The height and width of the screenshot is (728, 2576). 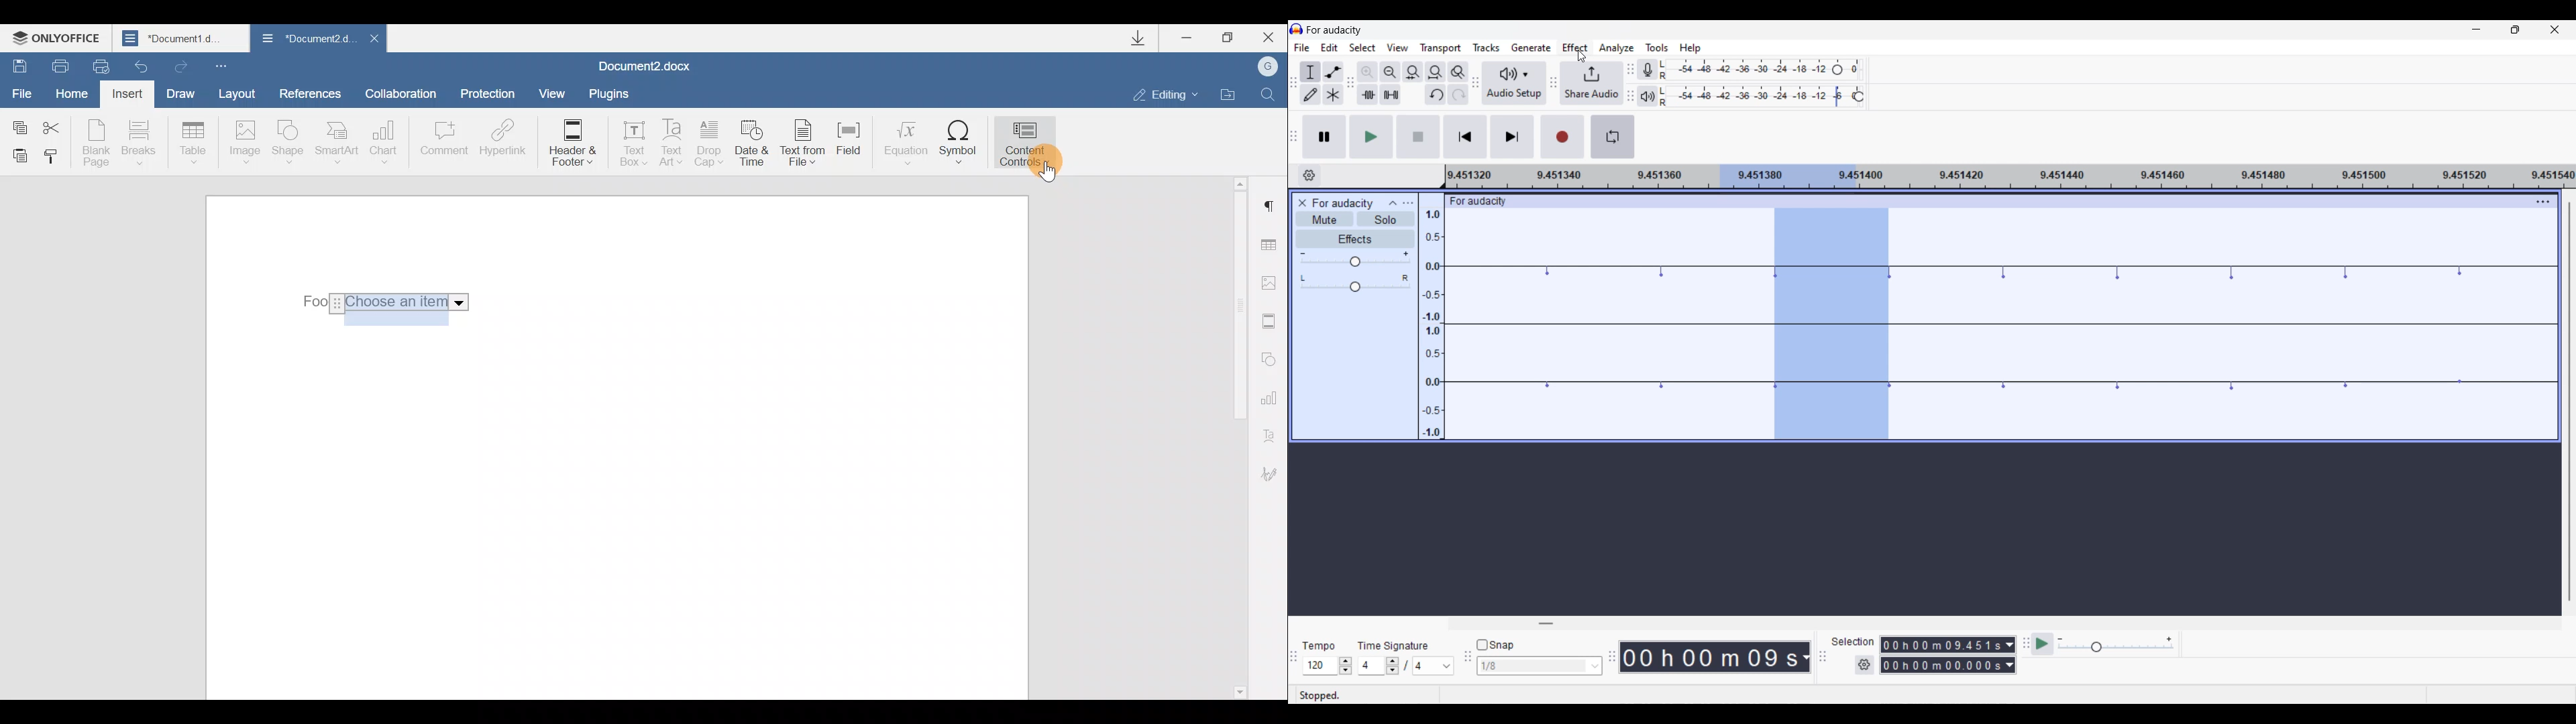 I want to click on Selection tool bar, so click(x=1823, y=657).